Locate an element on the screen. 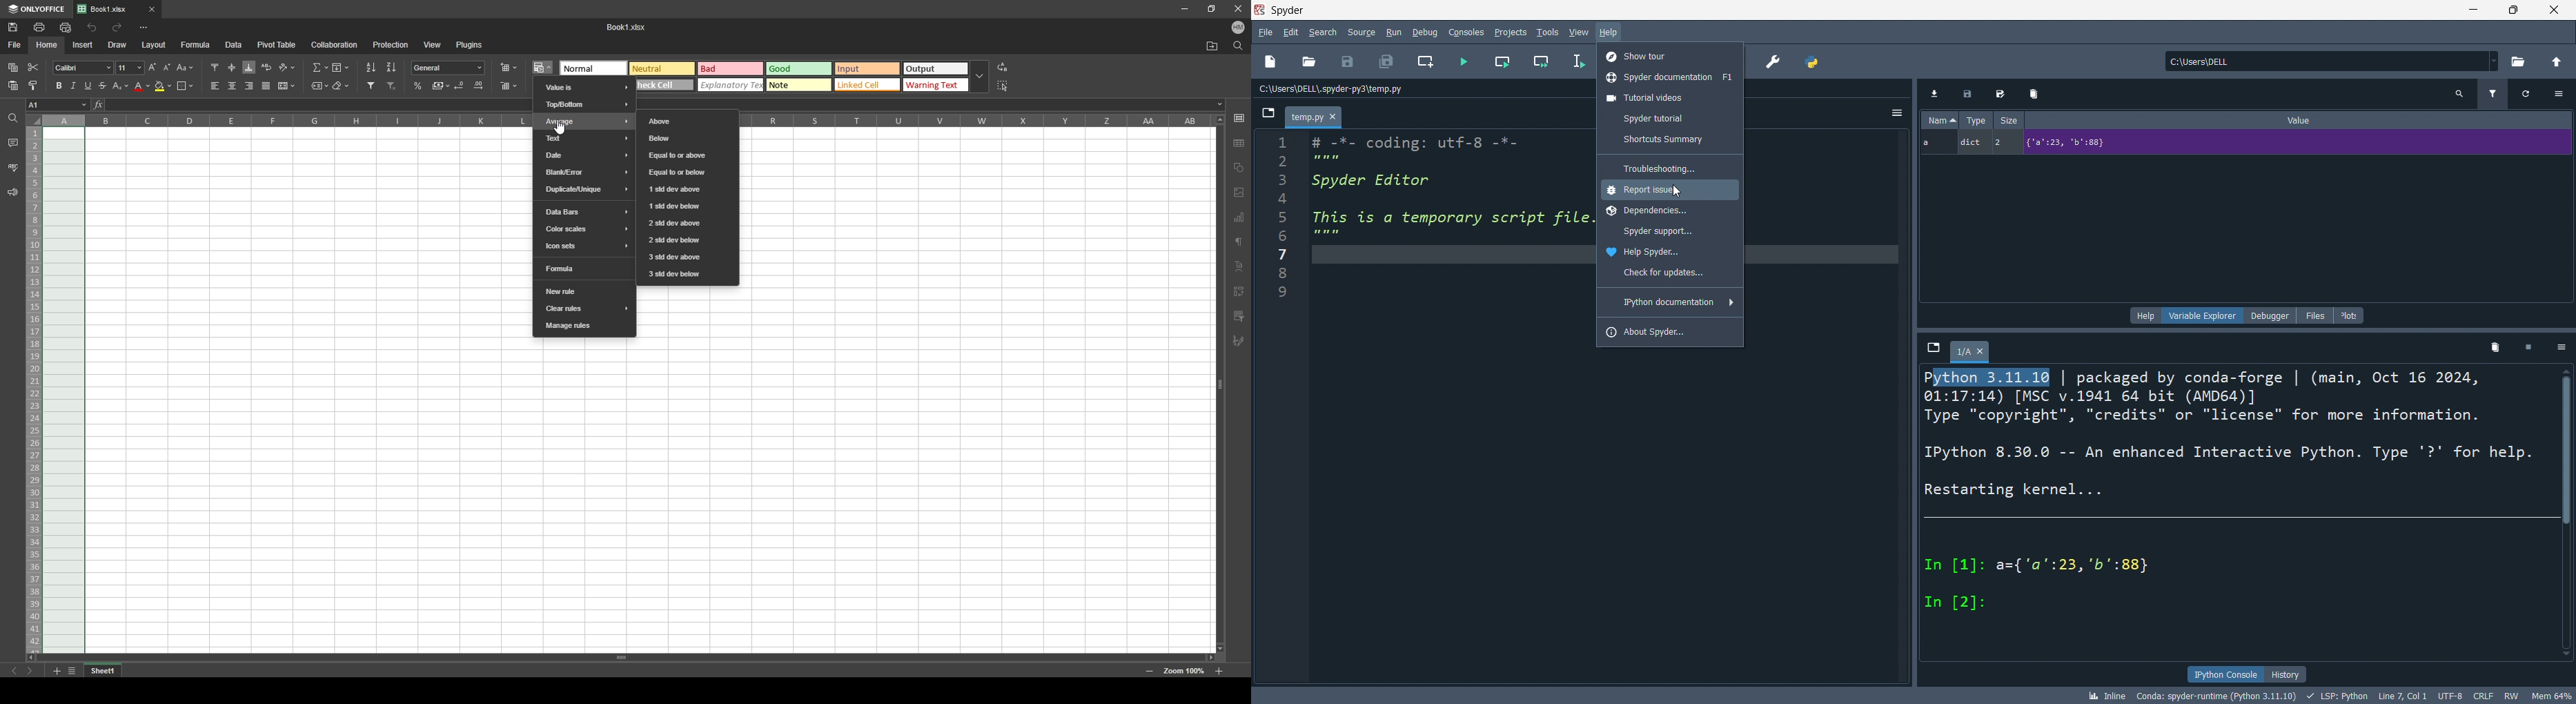 This screenshot has width=2576, height=728. save all is located at coordinates (1388, 64).